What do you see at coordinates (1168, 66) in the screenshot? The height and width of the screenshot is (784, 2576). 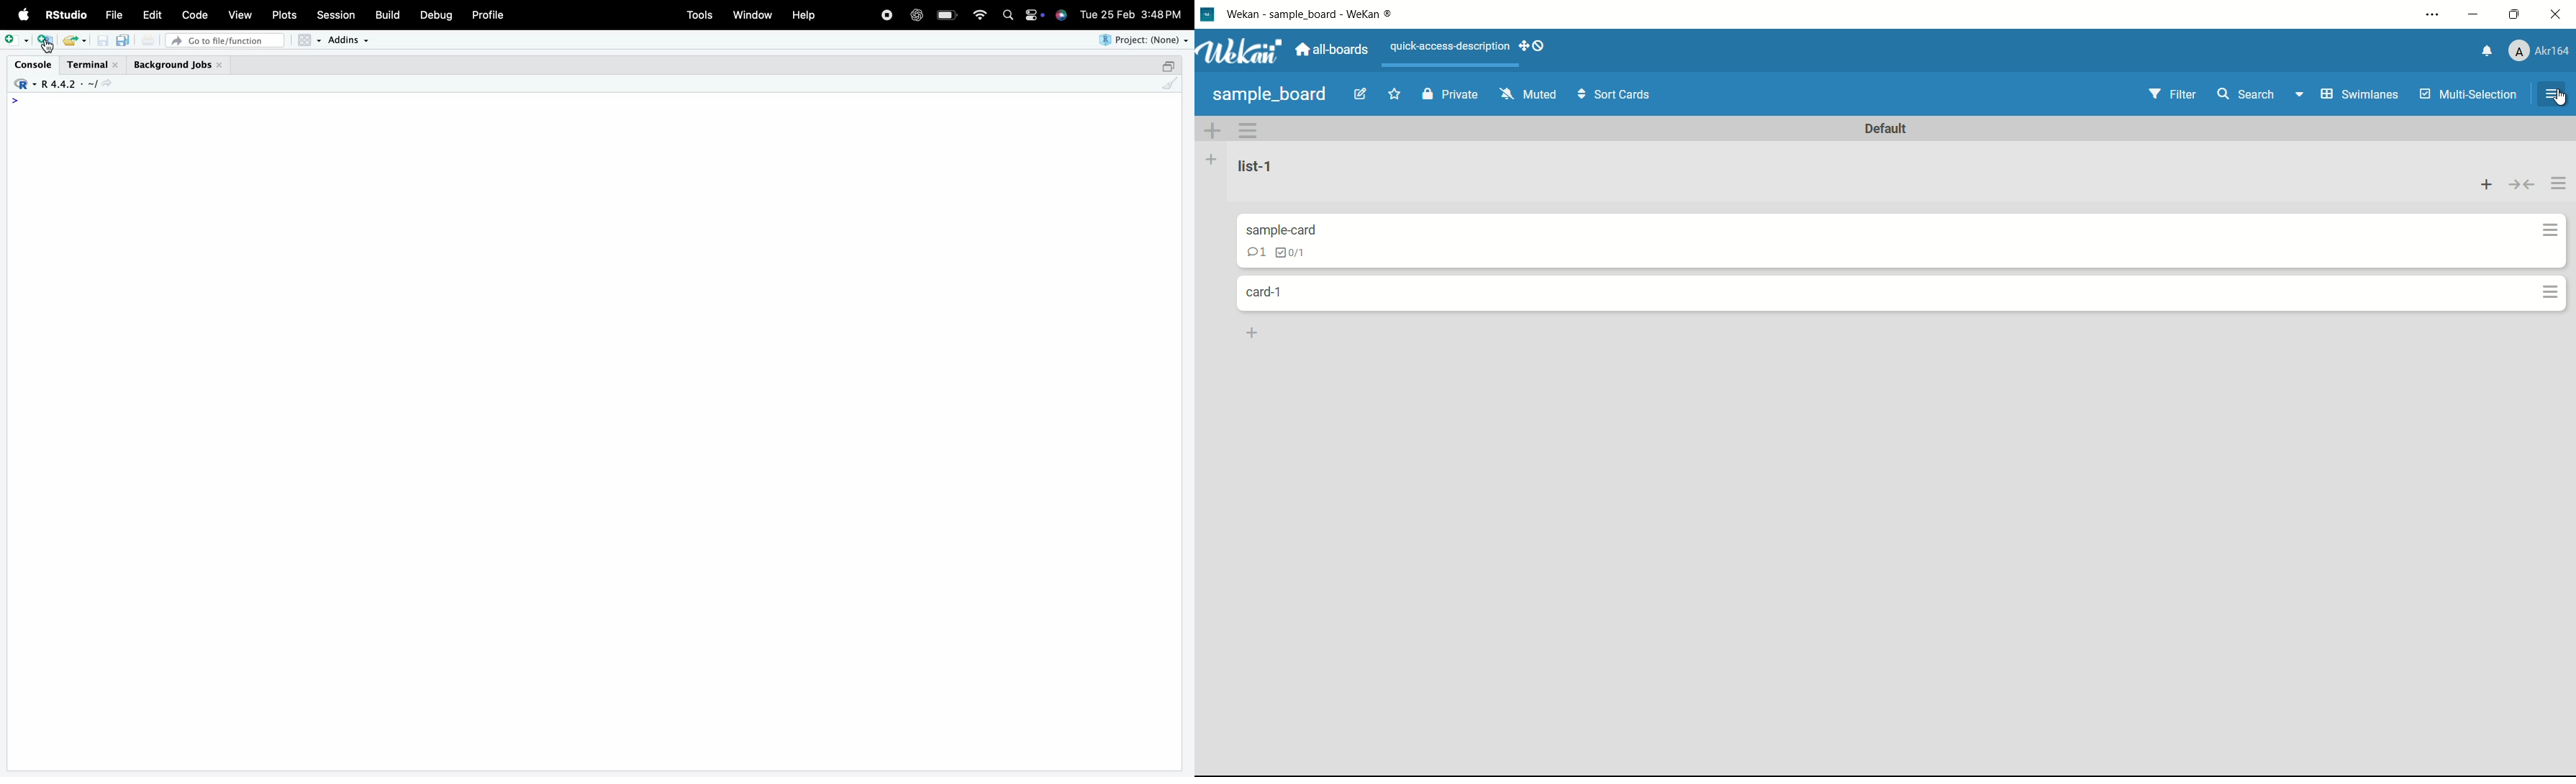 I see `maximize` at bounding box center [1168, 66].